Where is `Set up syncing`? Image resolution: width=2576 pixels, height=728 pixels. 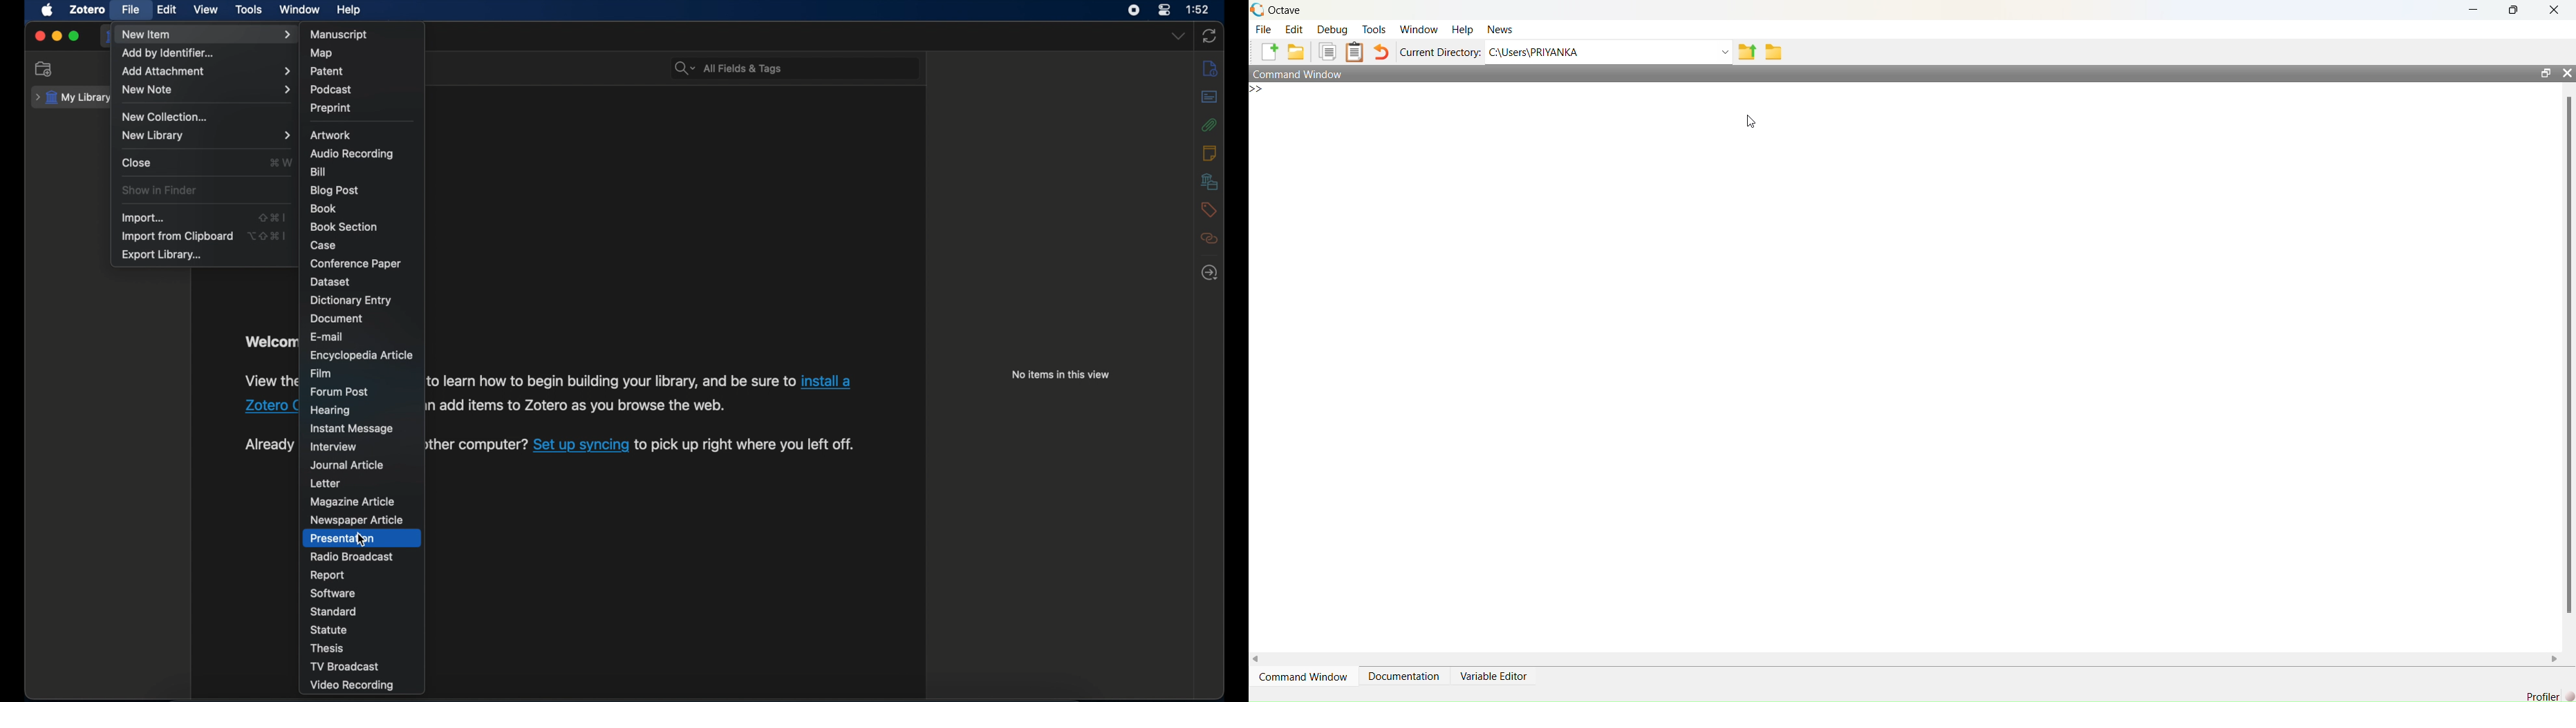
Set up syncing is located at coordinates (581, 444).